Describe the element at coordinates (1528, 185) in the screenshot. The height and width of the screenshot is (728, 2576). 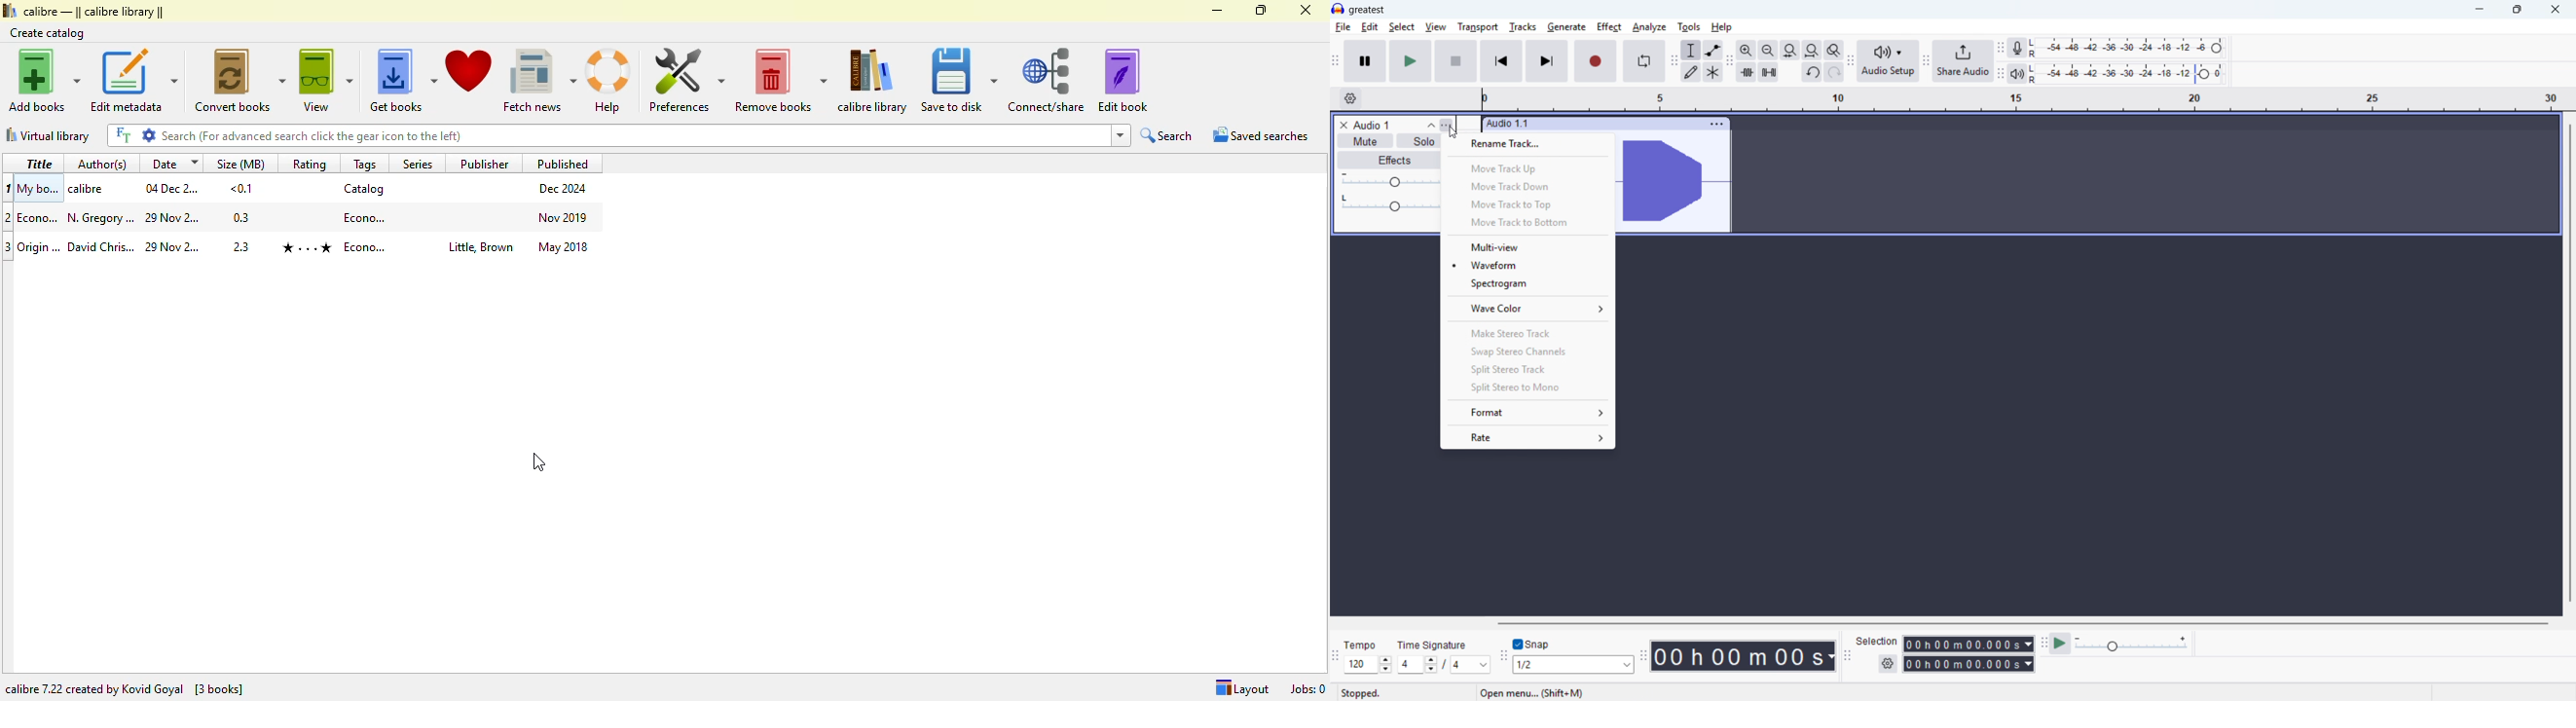
I see `Move track down ` at that location.